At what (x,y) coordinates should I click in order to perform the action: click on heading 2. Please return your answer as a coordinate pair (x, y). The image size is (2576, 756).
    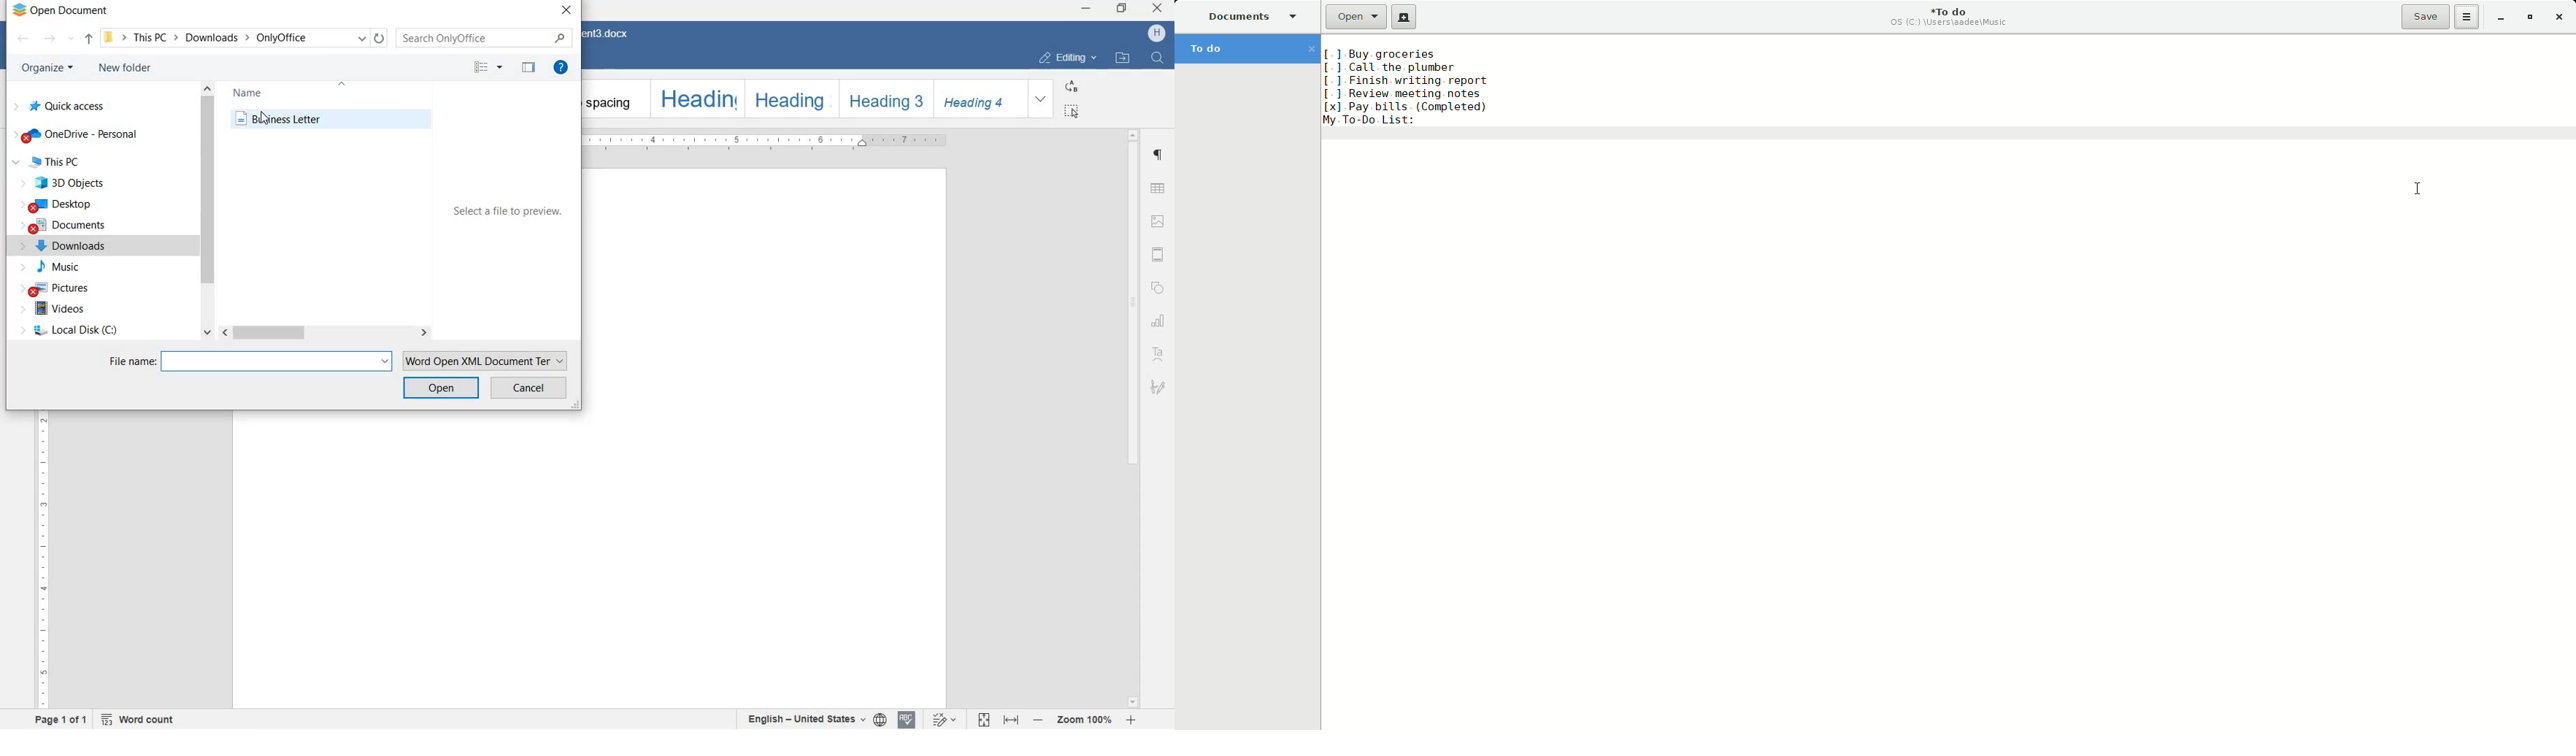
    Looking at the image, I should click on (789, 98).